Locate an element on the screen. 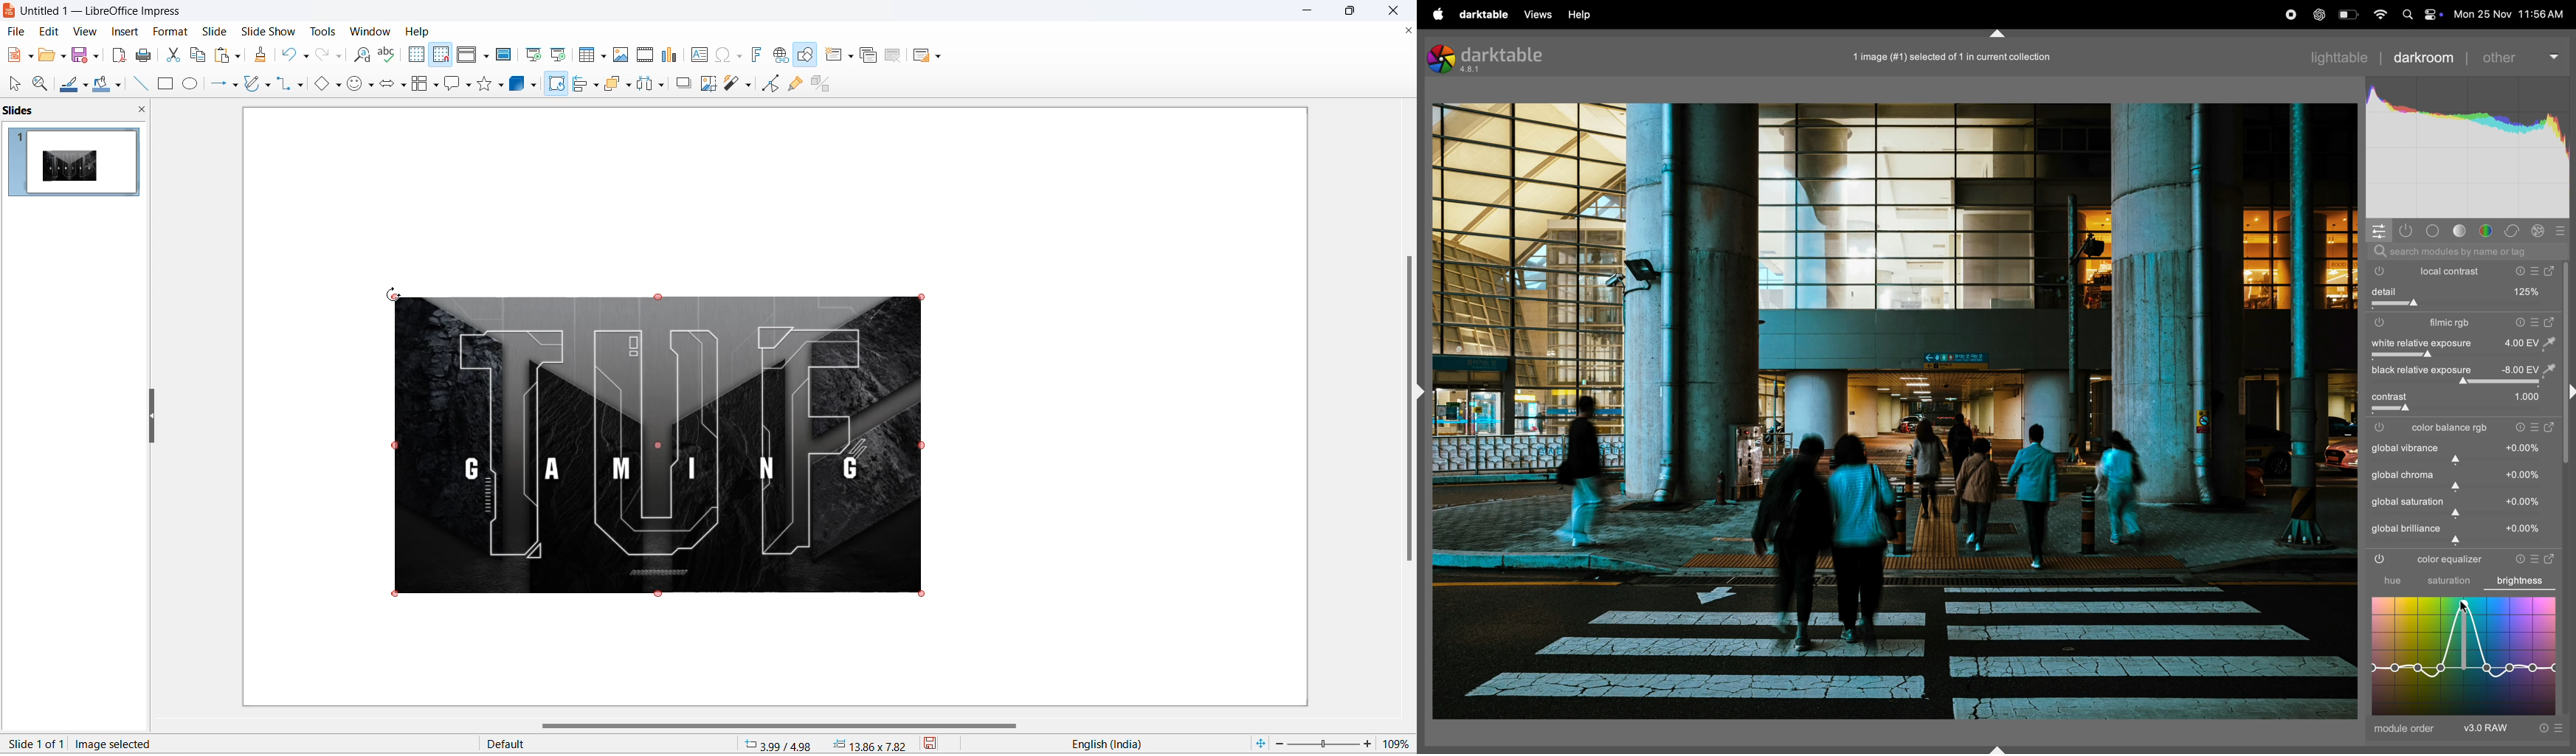  line is located at coordinates (137, 83).